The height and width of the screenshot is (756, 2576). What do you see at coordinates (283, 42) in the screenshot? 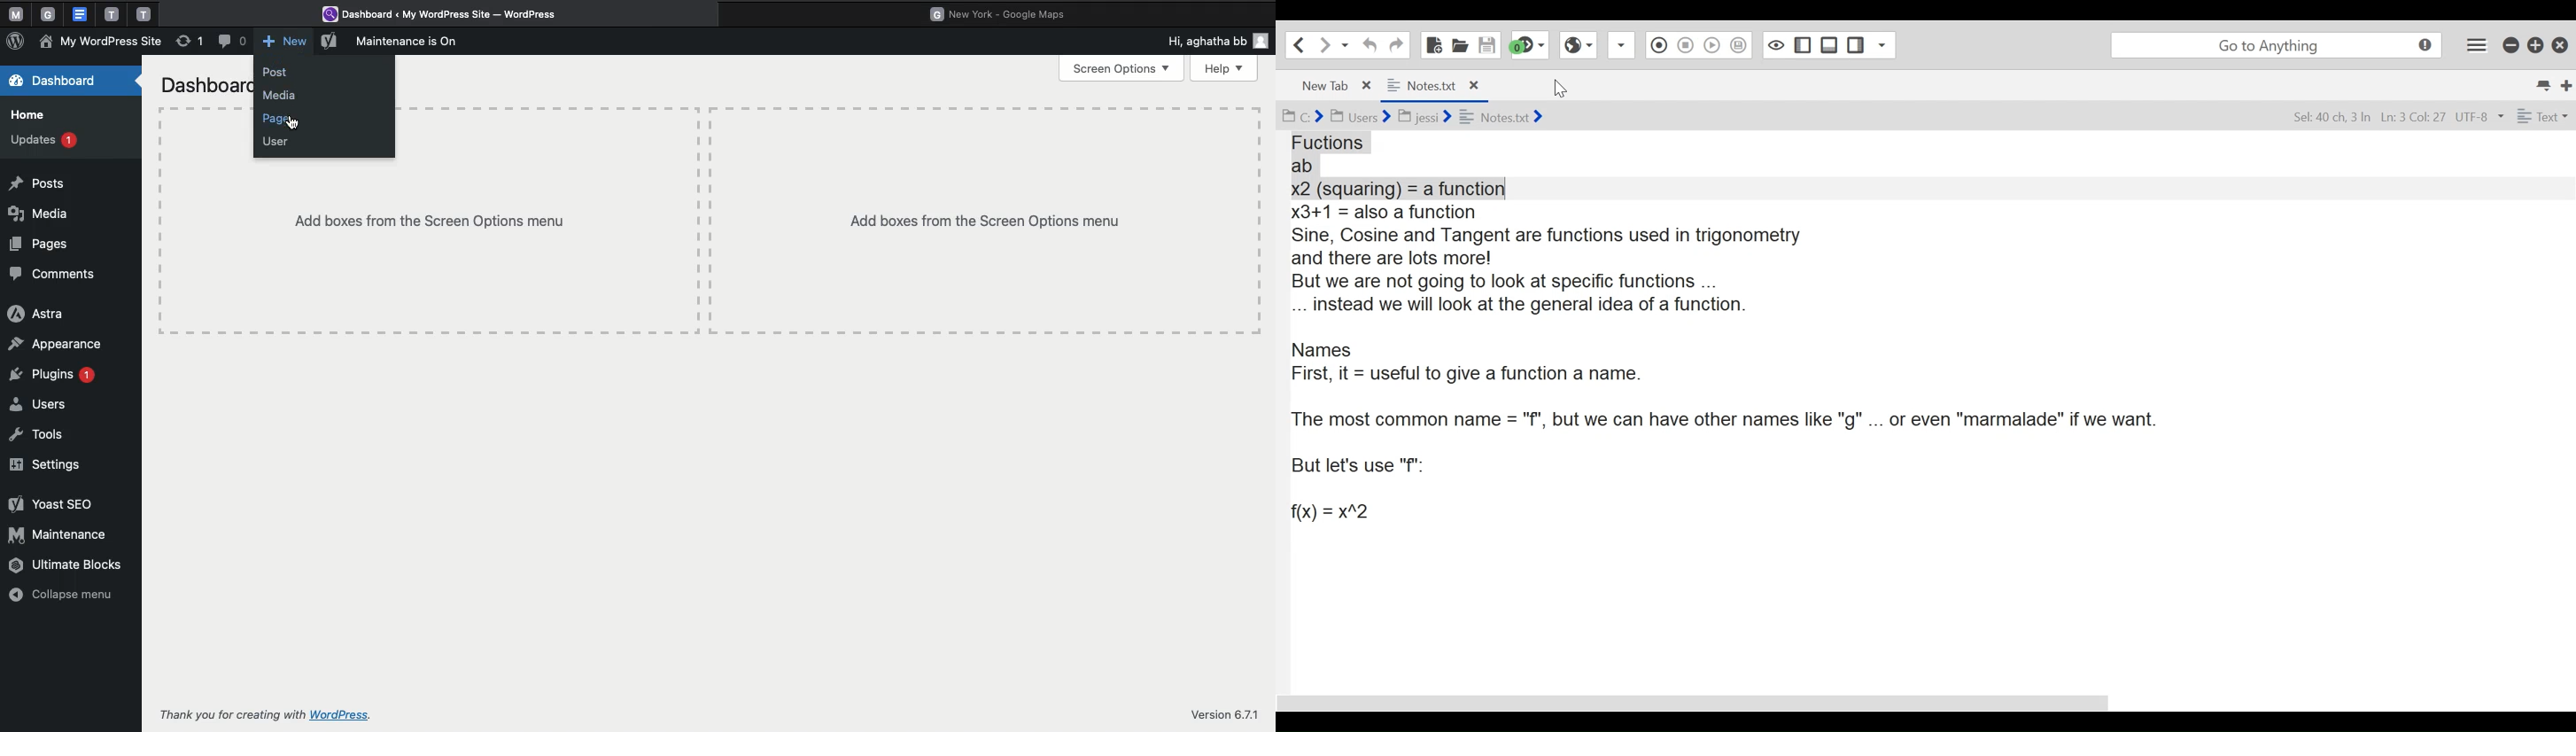
I see `New` at bounding box center [283, 42].